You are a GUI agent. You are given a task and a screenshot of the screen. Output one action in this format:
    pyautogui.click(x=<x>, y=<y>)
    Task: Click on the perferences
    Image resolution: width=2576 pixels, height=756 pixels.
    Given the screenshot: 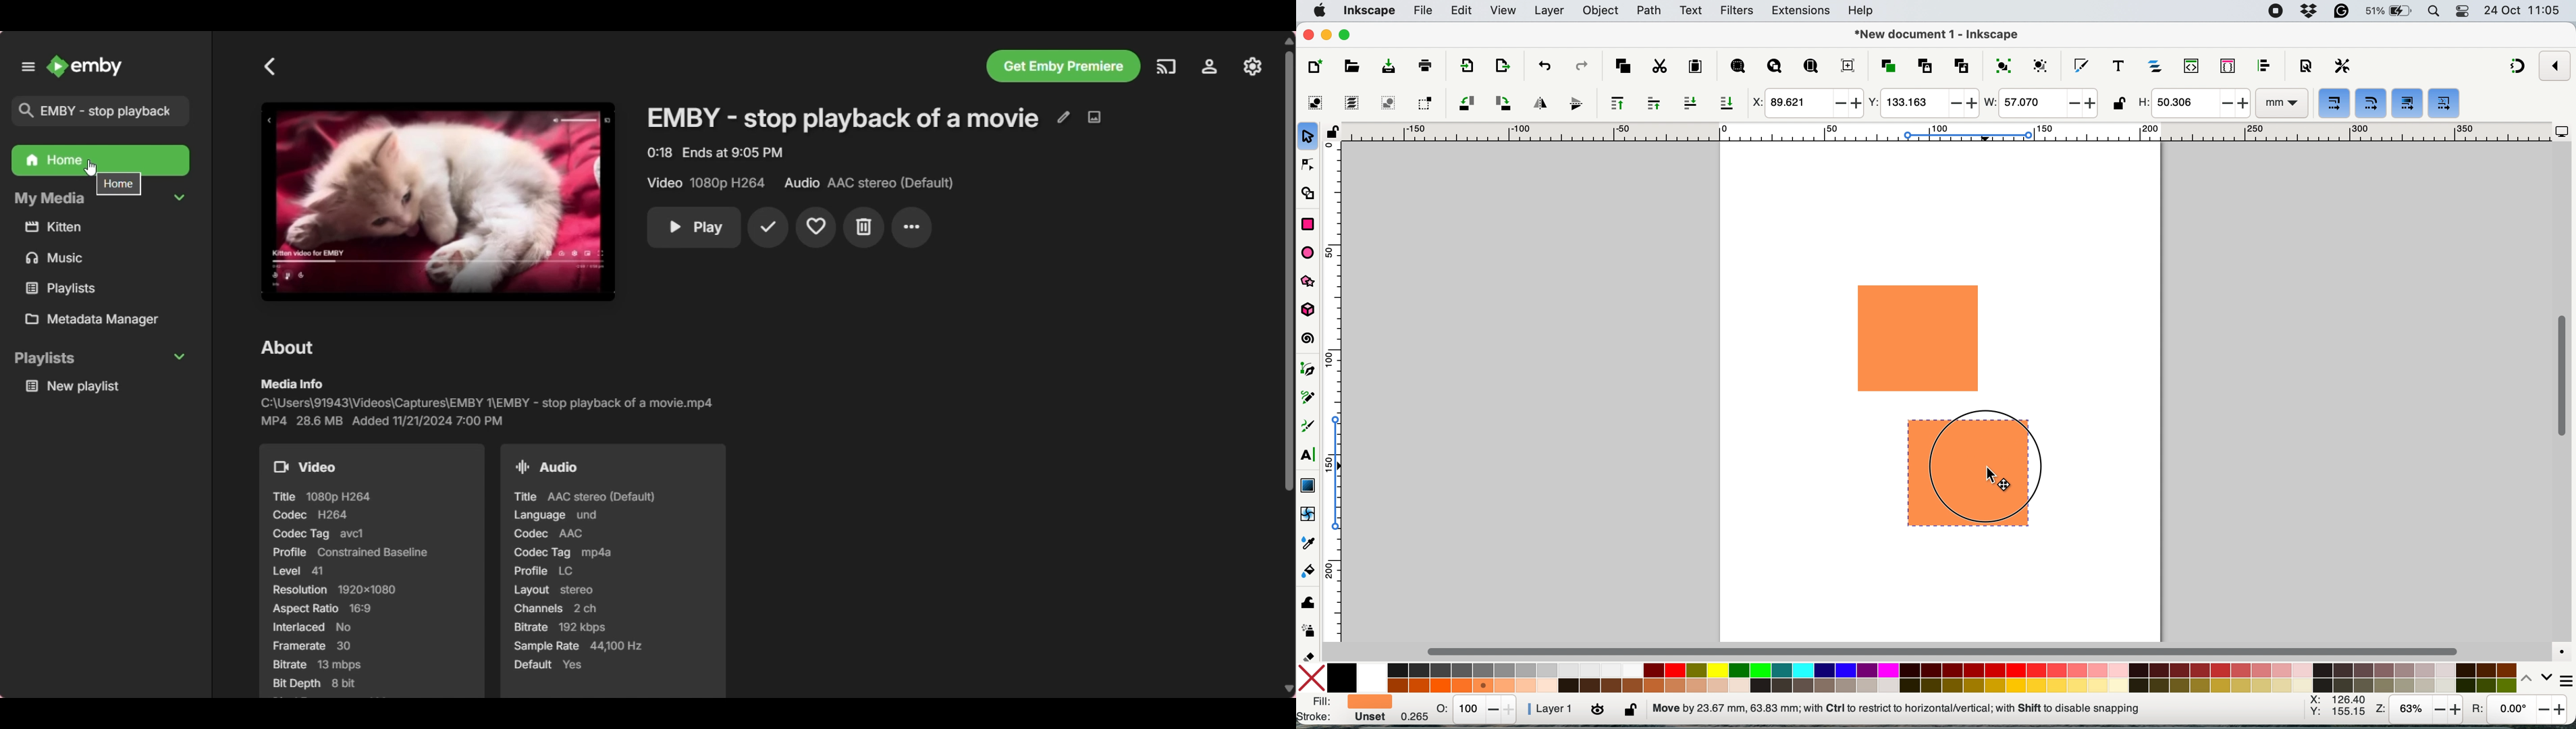 What is the action you would take?
    pyautogui.click(x=2343, y=66)
    